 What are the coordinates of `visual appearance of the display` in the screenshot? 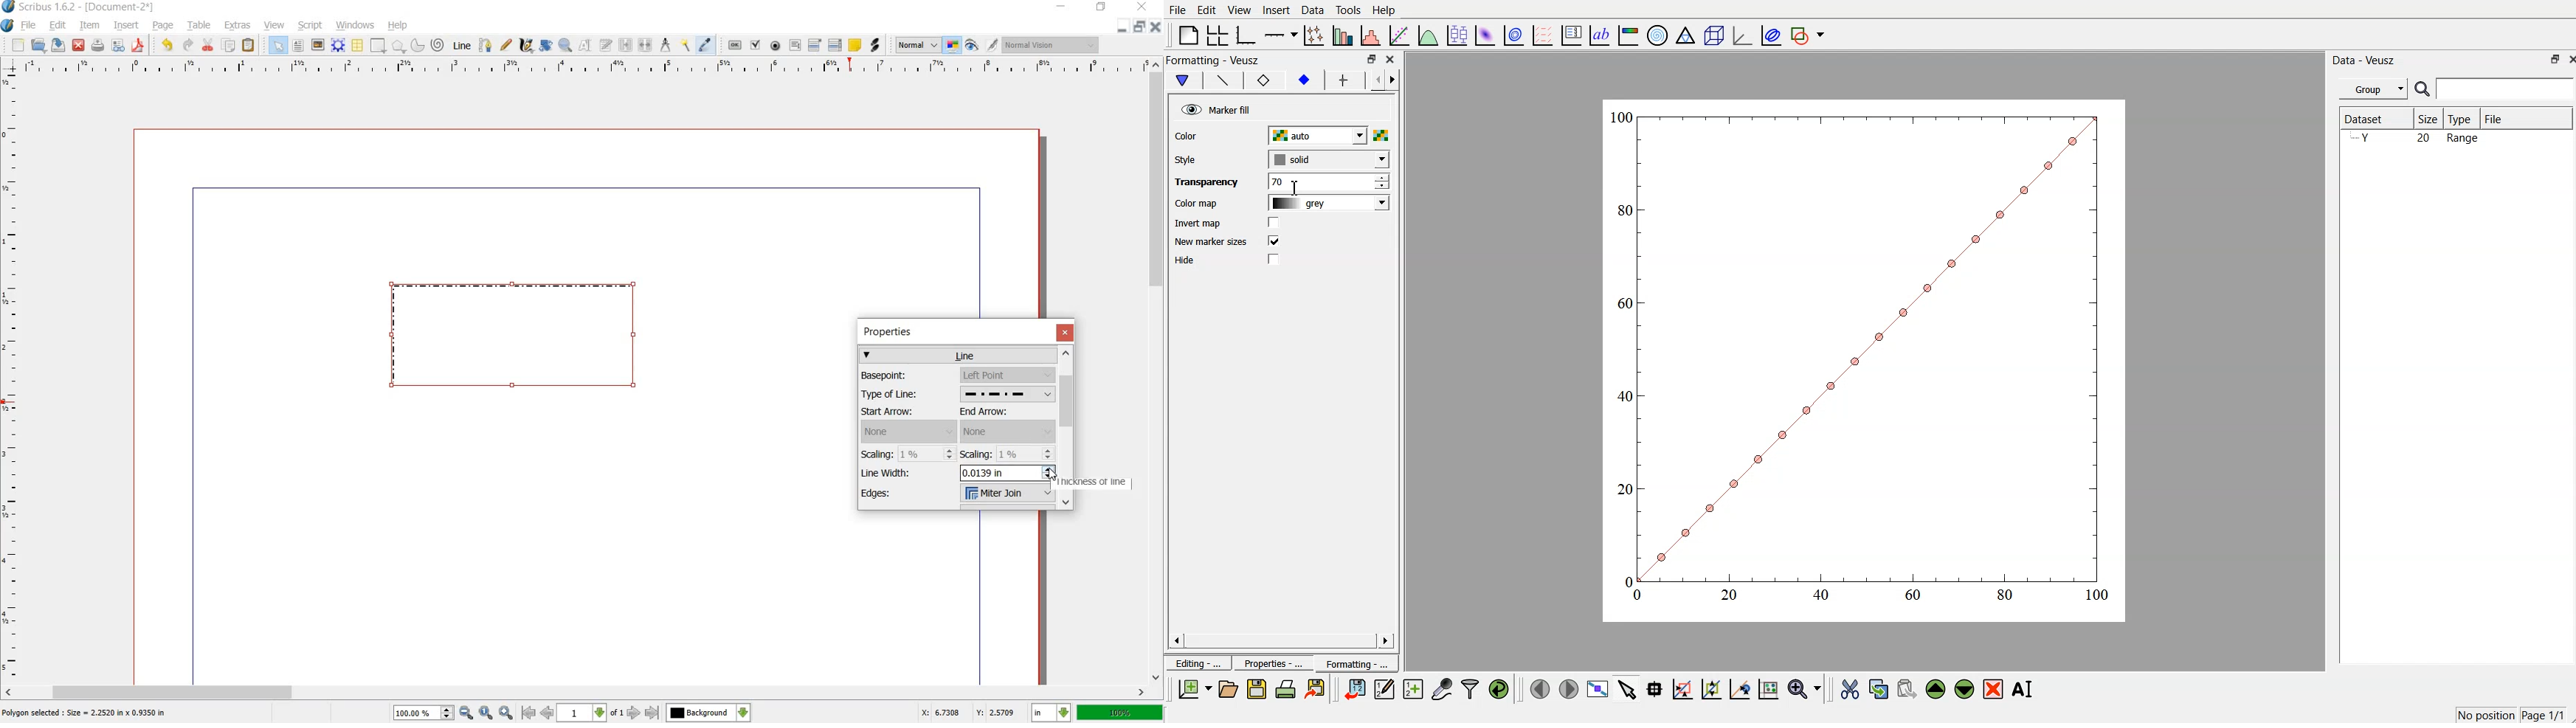 It's located at (1049, 45).